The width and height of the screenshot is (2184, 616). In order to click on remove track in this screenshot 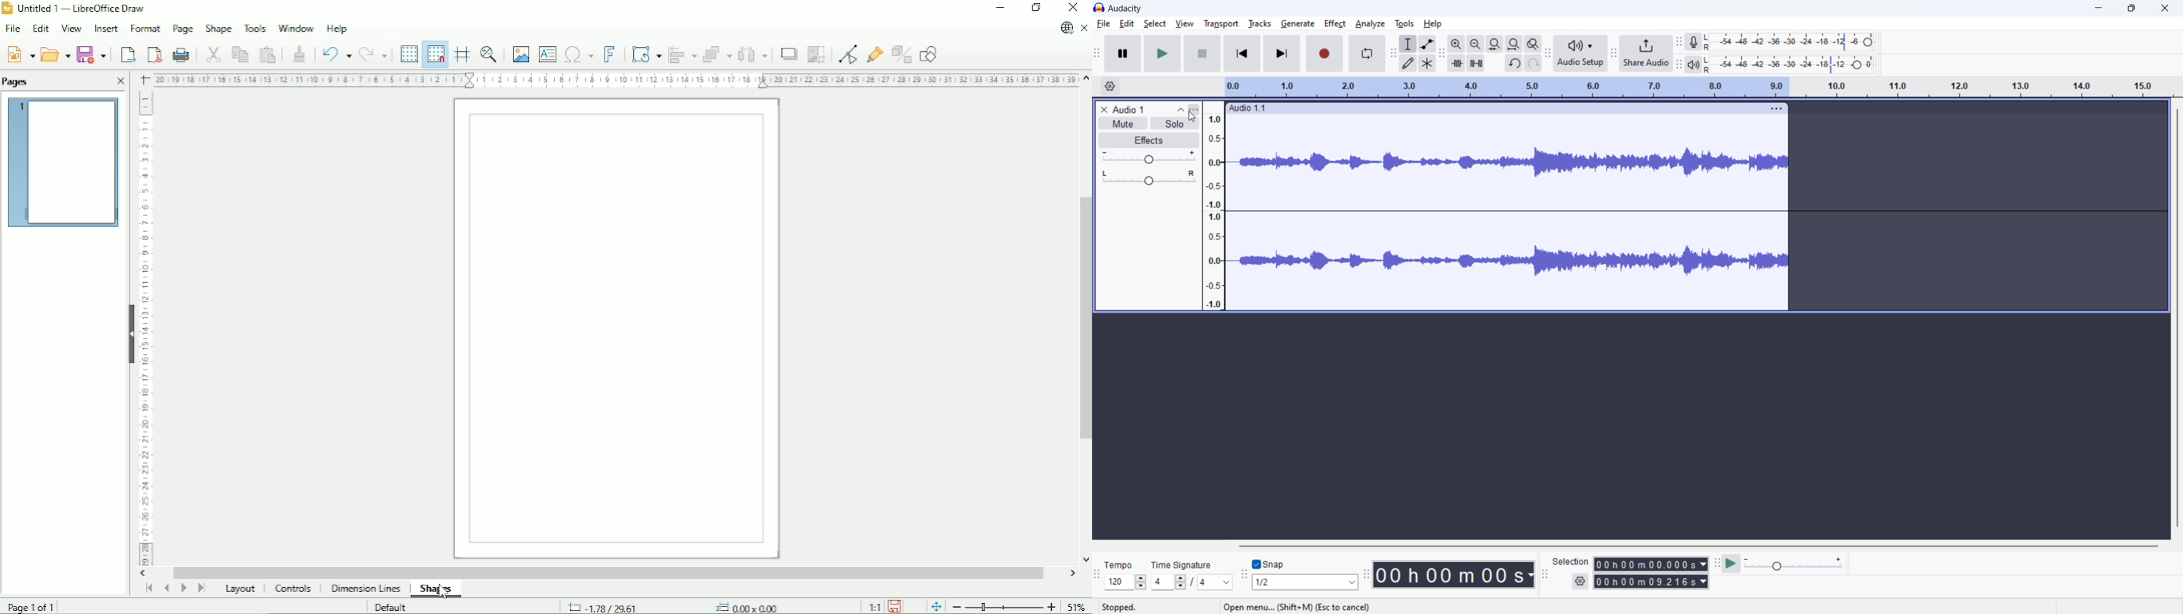, I will do `click(1103, 109)`.